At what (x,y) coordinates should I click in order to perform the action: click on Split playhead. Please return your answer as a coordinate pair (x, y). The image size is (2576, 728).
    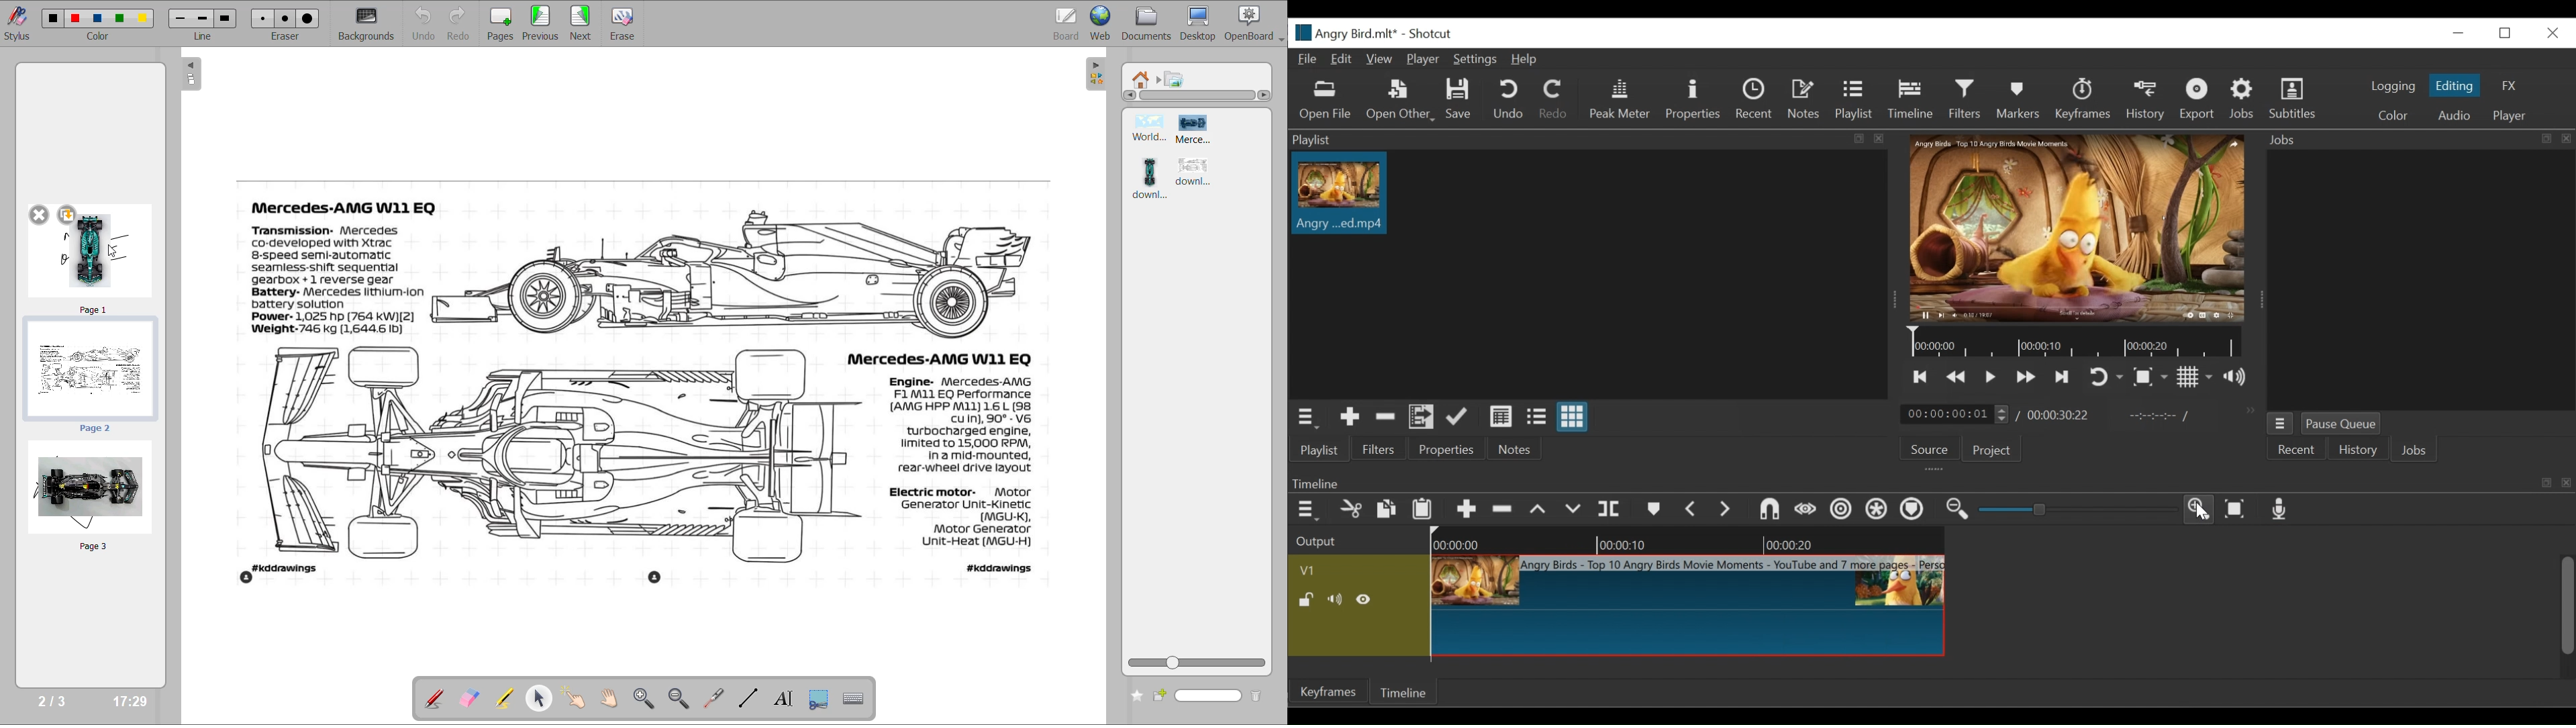
    Looking at the image, I should click on (1610, 510).